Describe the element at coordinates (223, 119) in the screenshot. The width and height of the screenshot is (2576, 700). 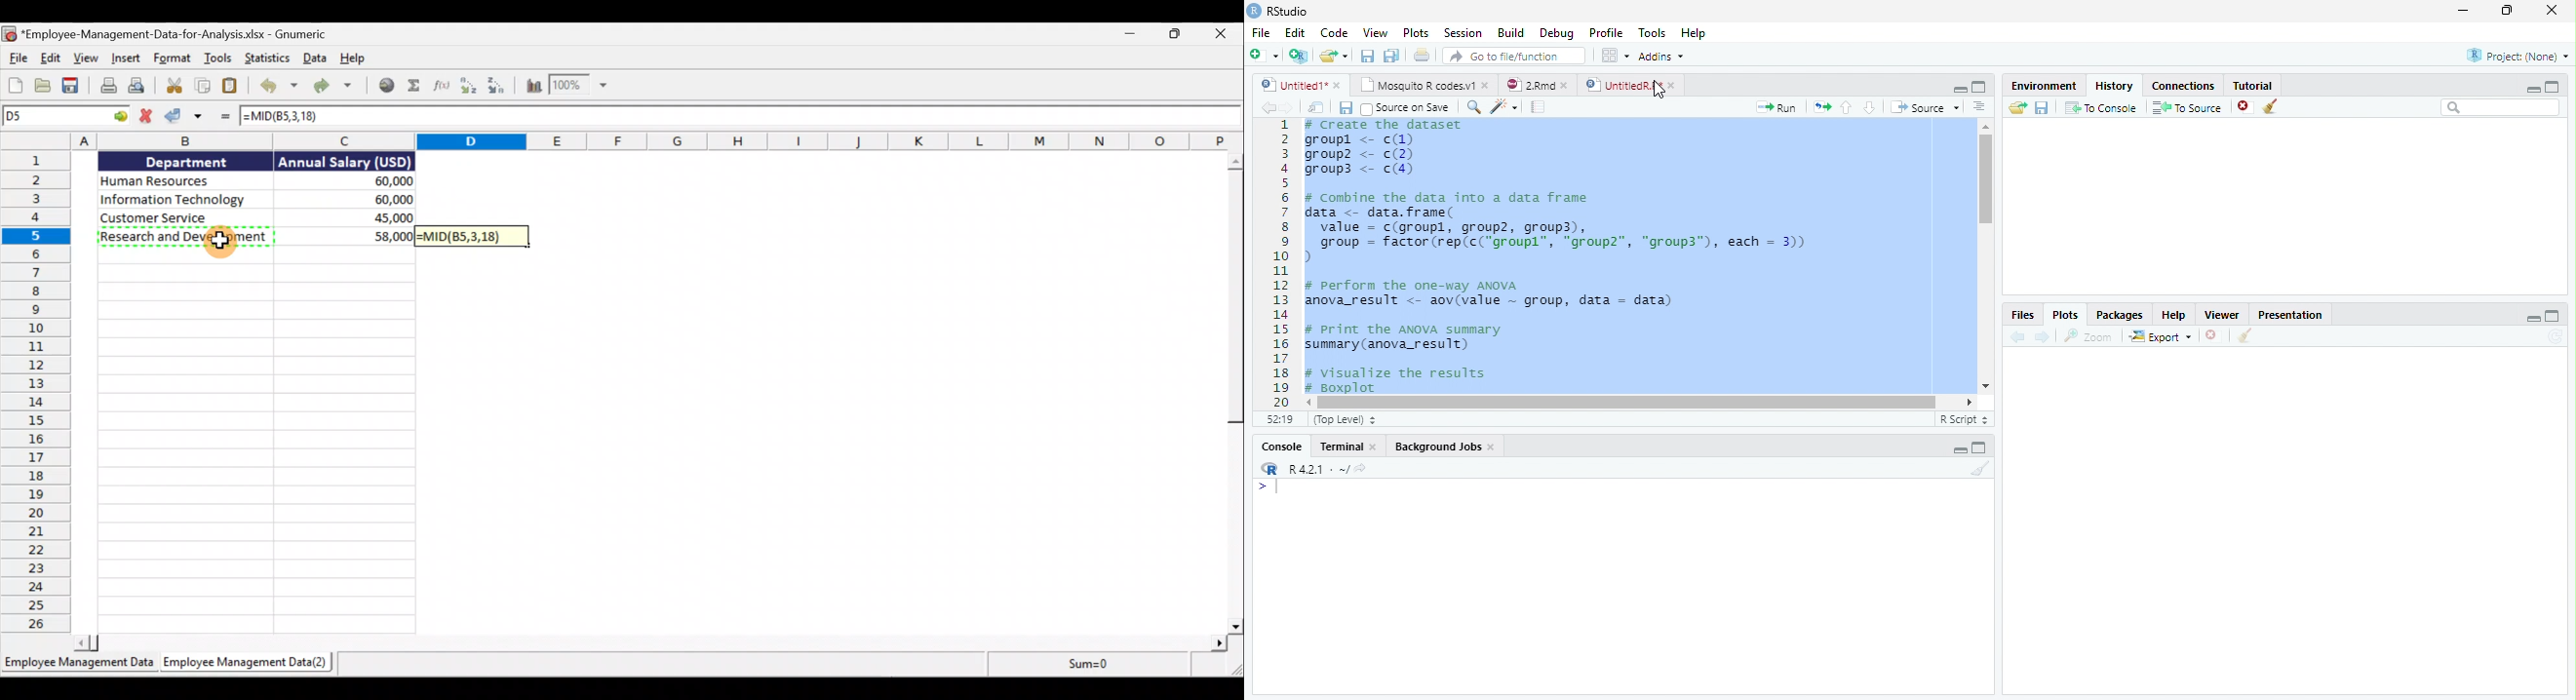
I see `Enter formula` at that location.